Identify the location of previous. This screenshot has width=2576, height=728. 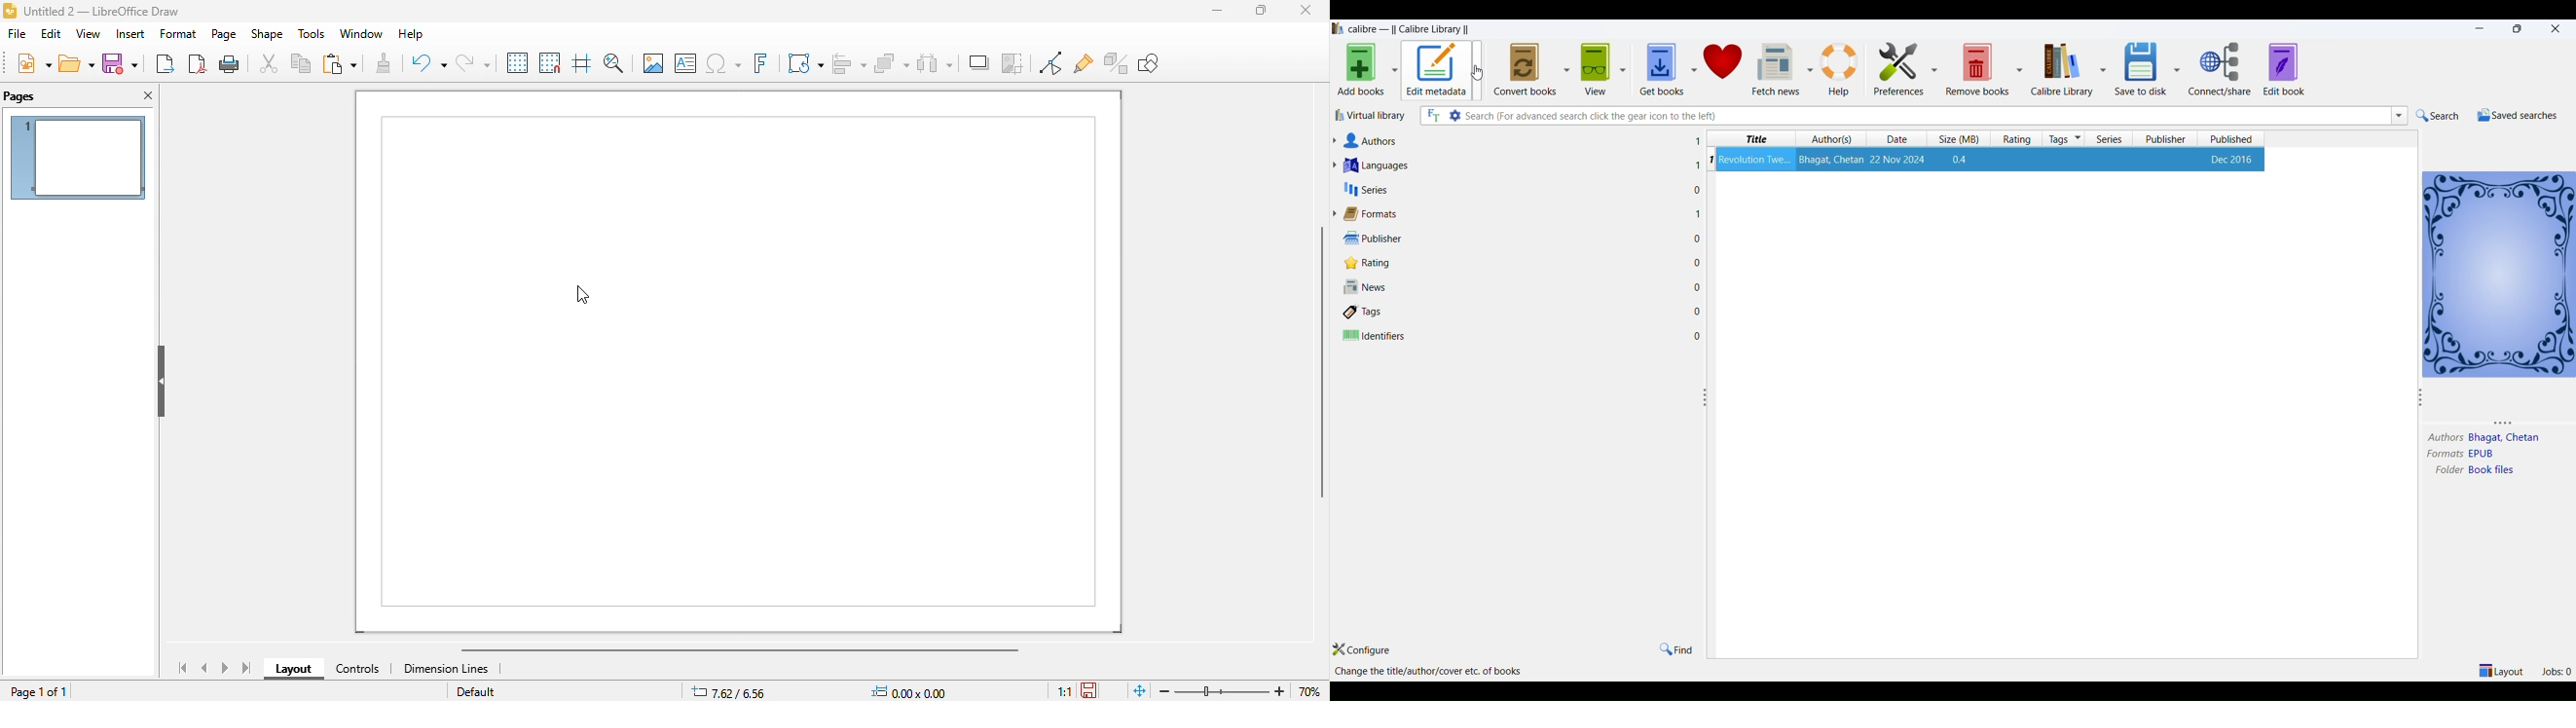
(206, 669).